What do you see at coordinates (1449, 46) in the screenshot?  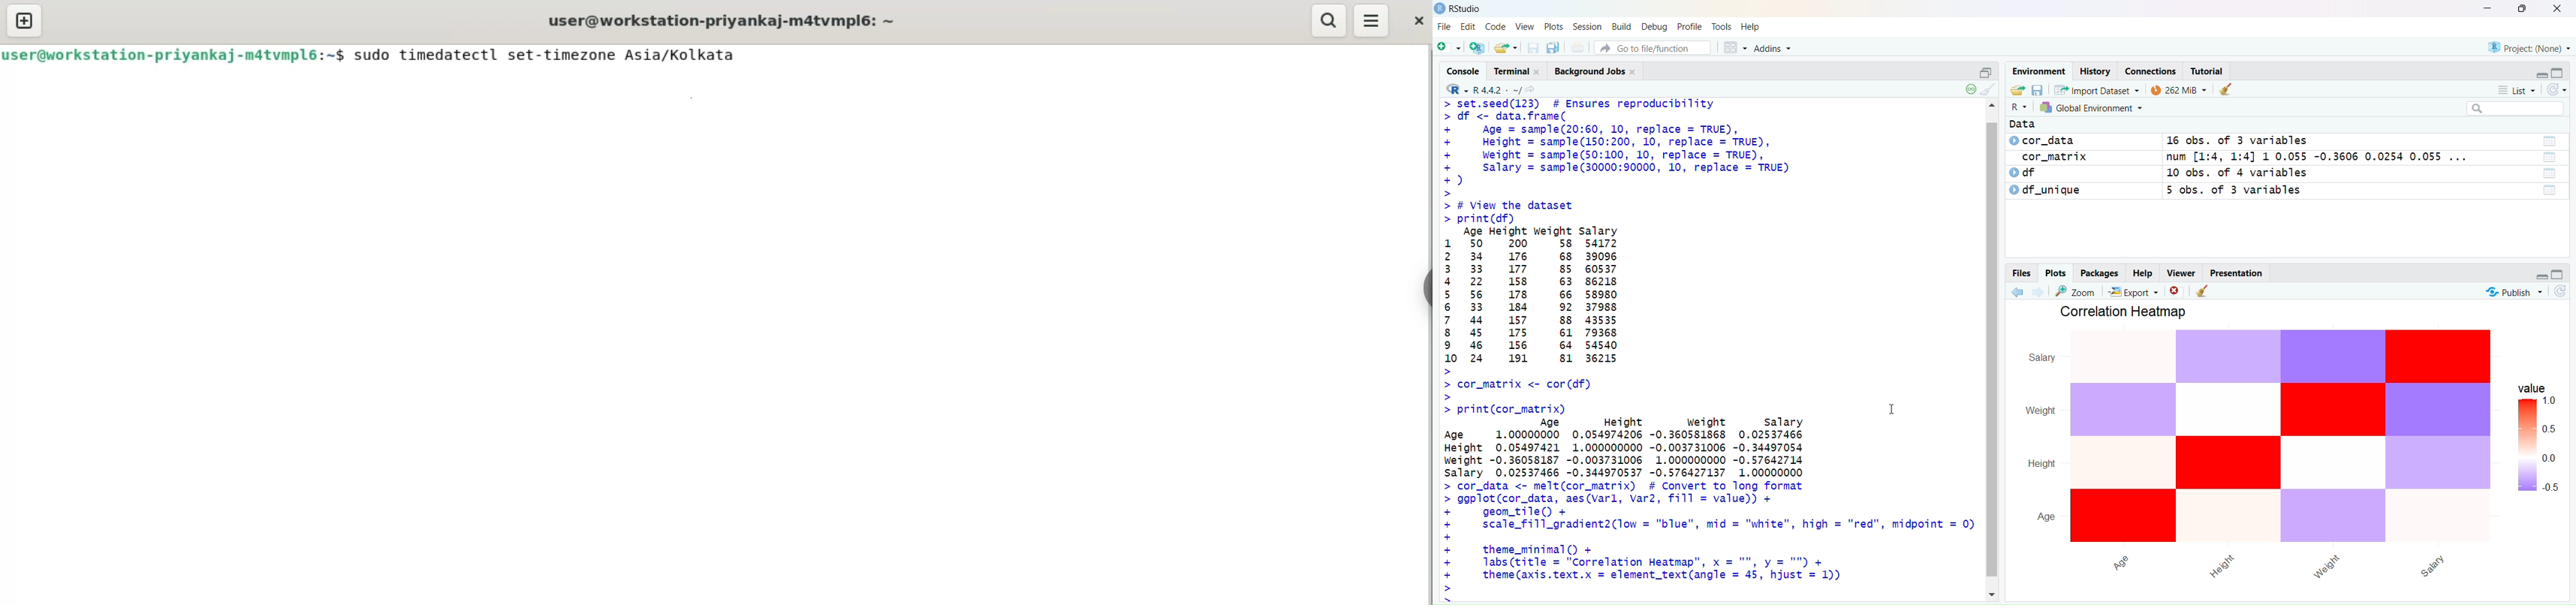 I see `New file` at bounding box center [1449, 46].